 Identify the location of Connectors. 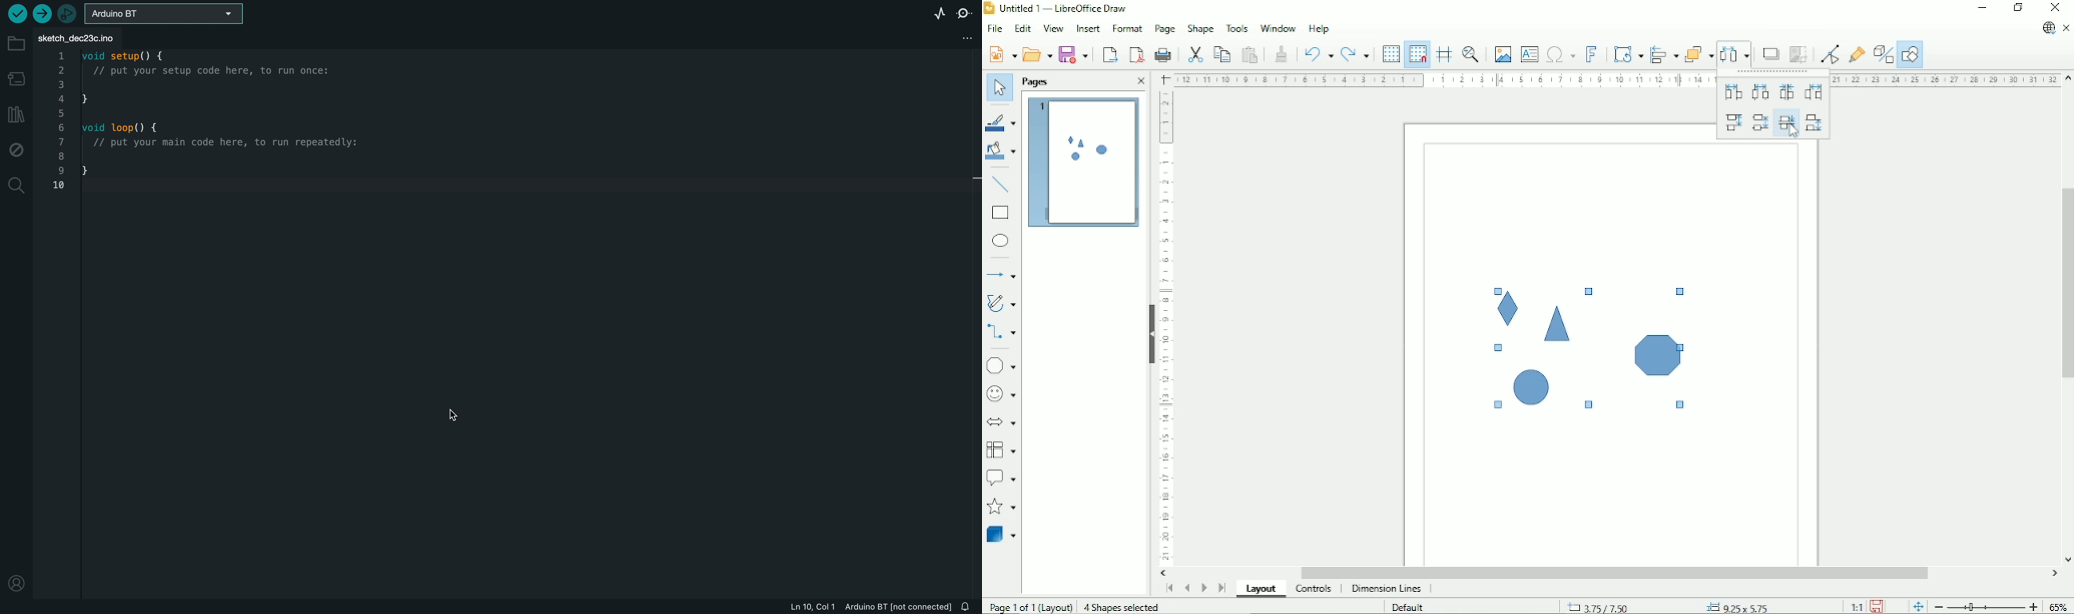
(1002, 333).